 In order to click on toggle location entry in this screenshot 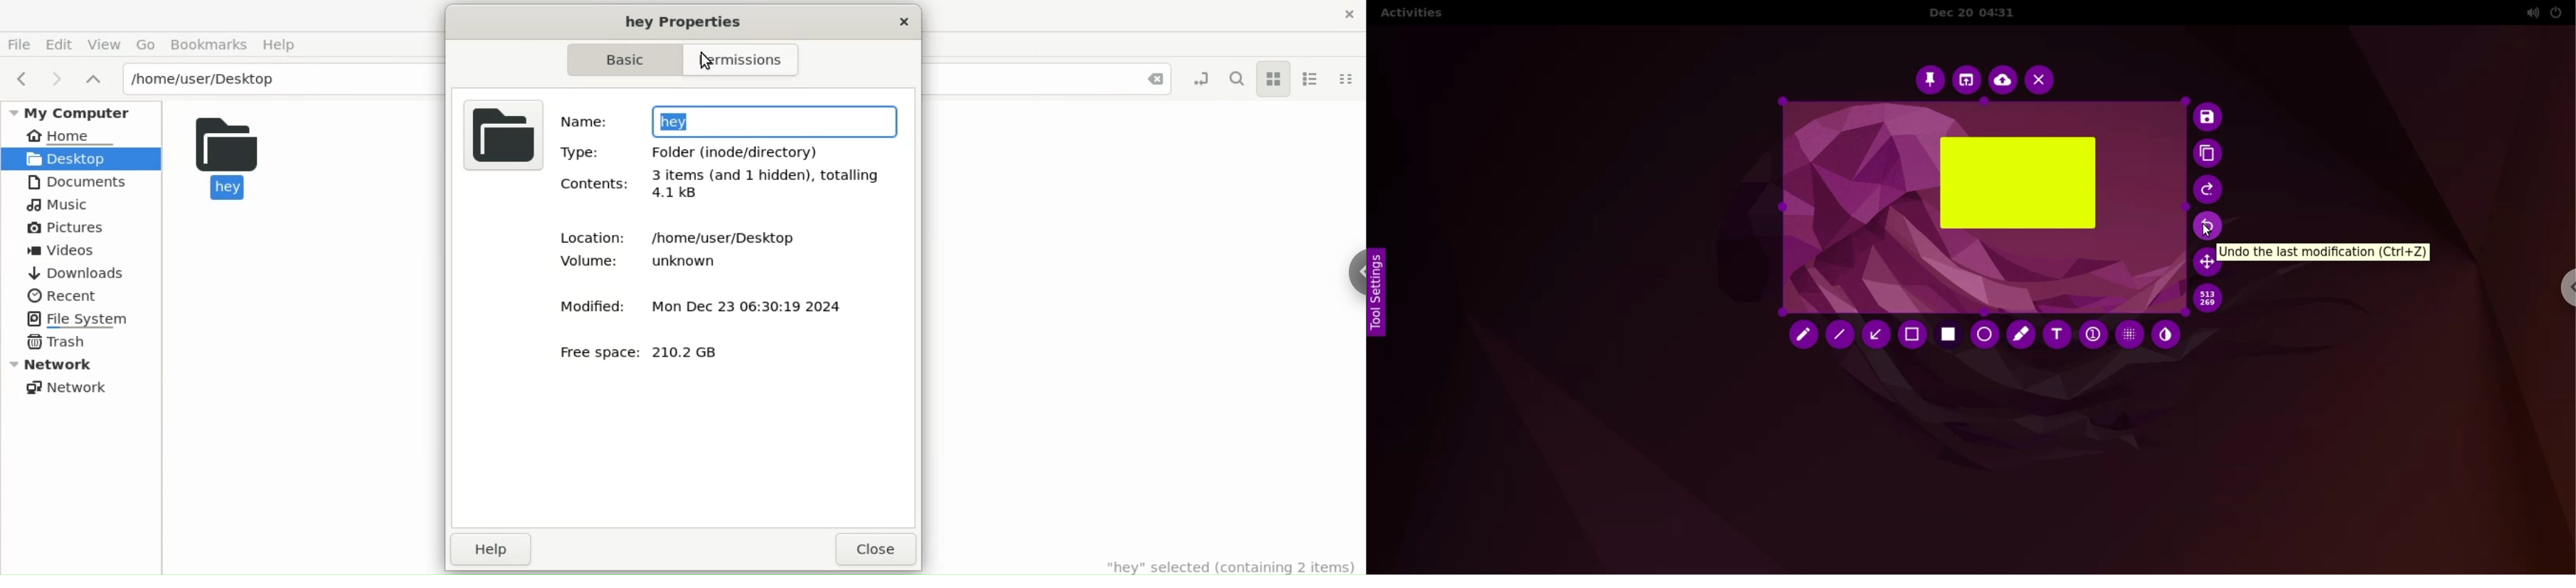, I will do `click(1197, 79)`.